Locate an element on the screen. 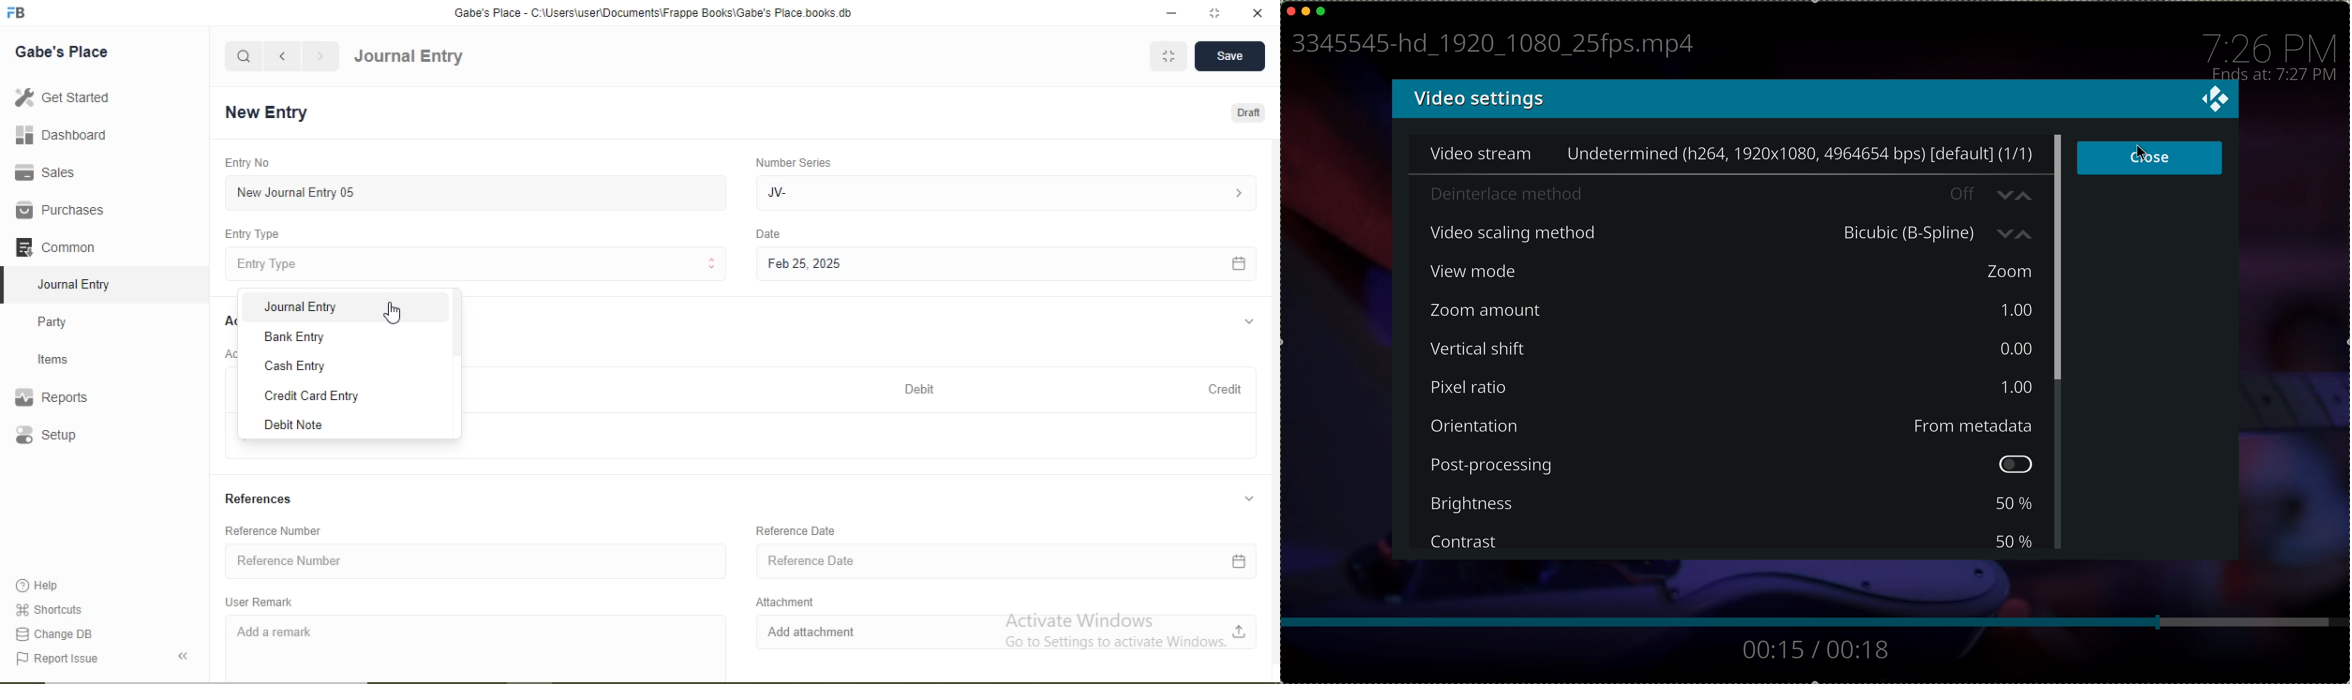 This screenshot has width=2352, height=700. New Entry is located at coordinates (272, 113).